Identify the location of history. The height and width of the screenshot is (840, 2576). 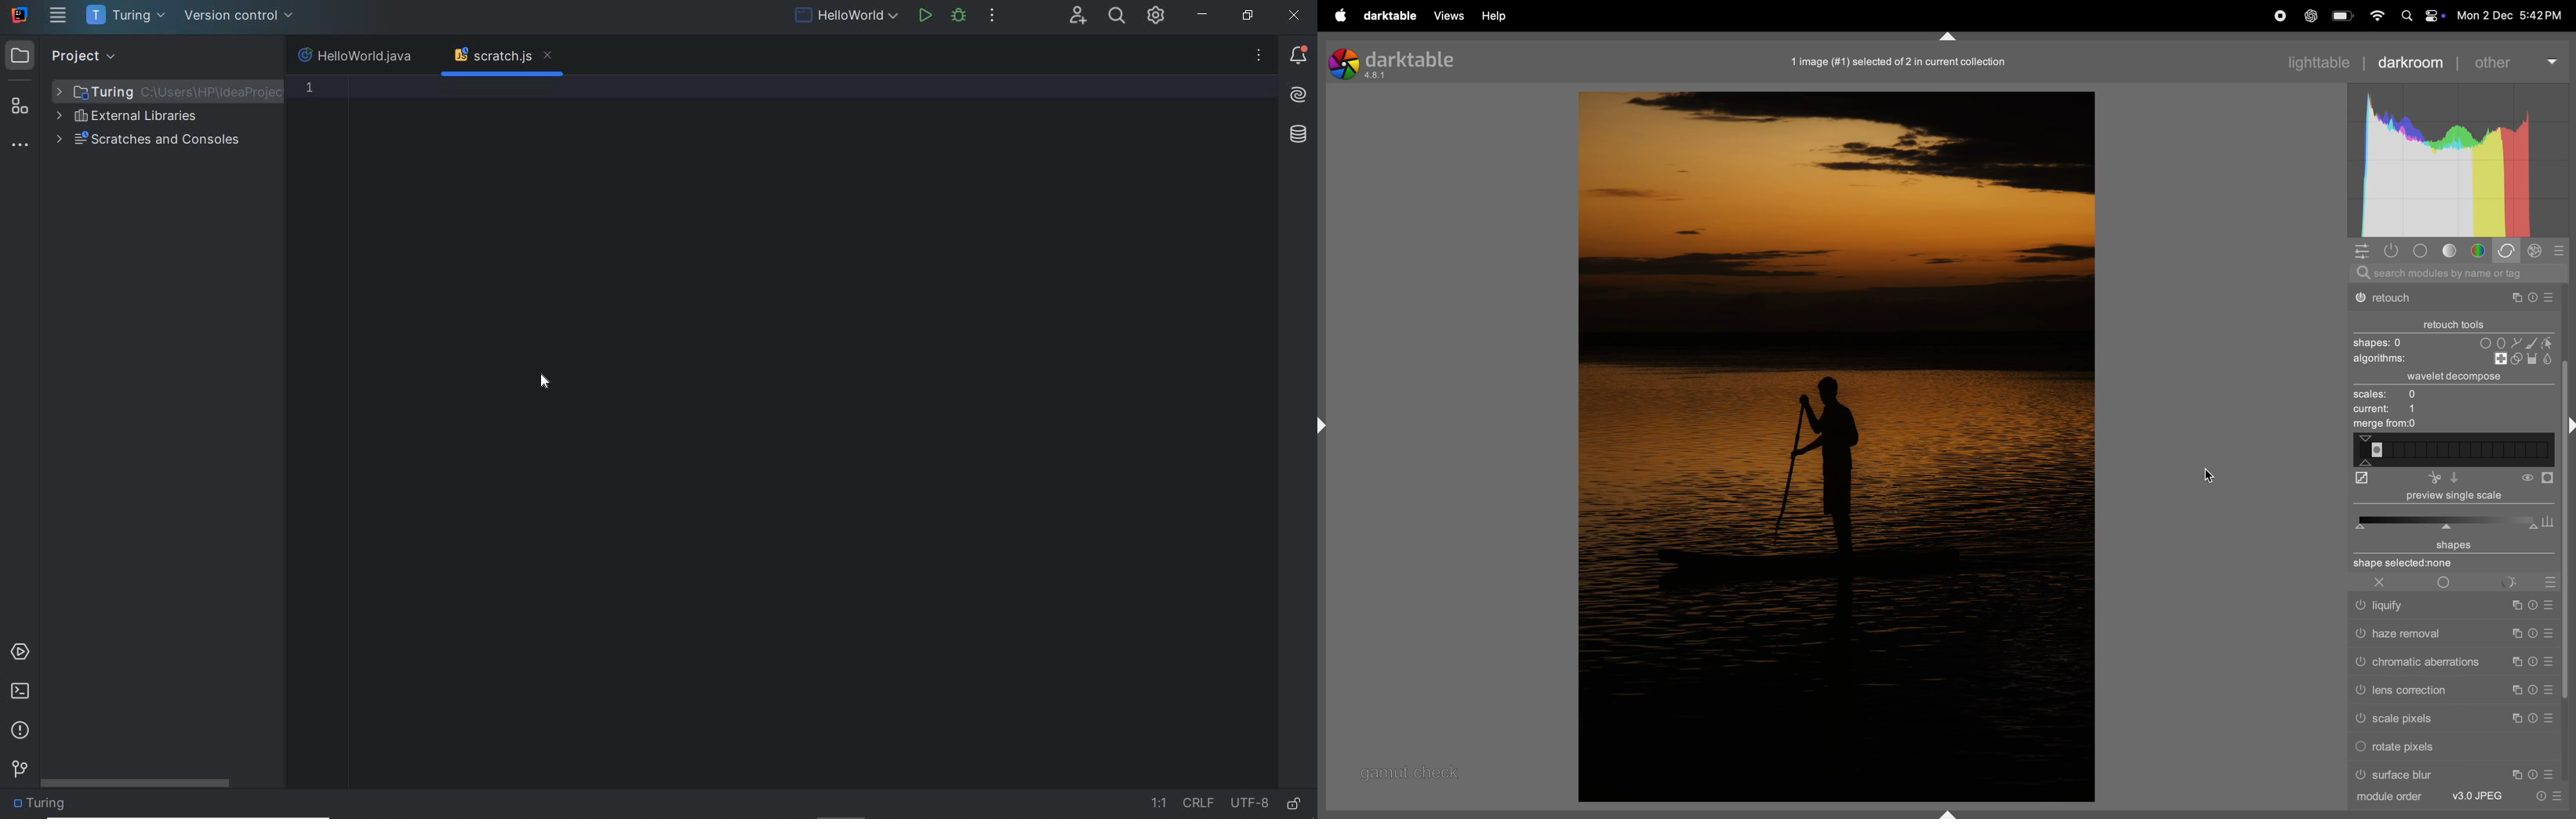
(2538, 803).